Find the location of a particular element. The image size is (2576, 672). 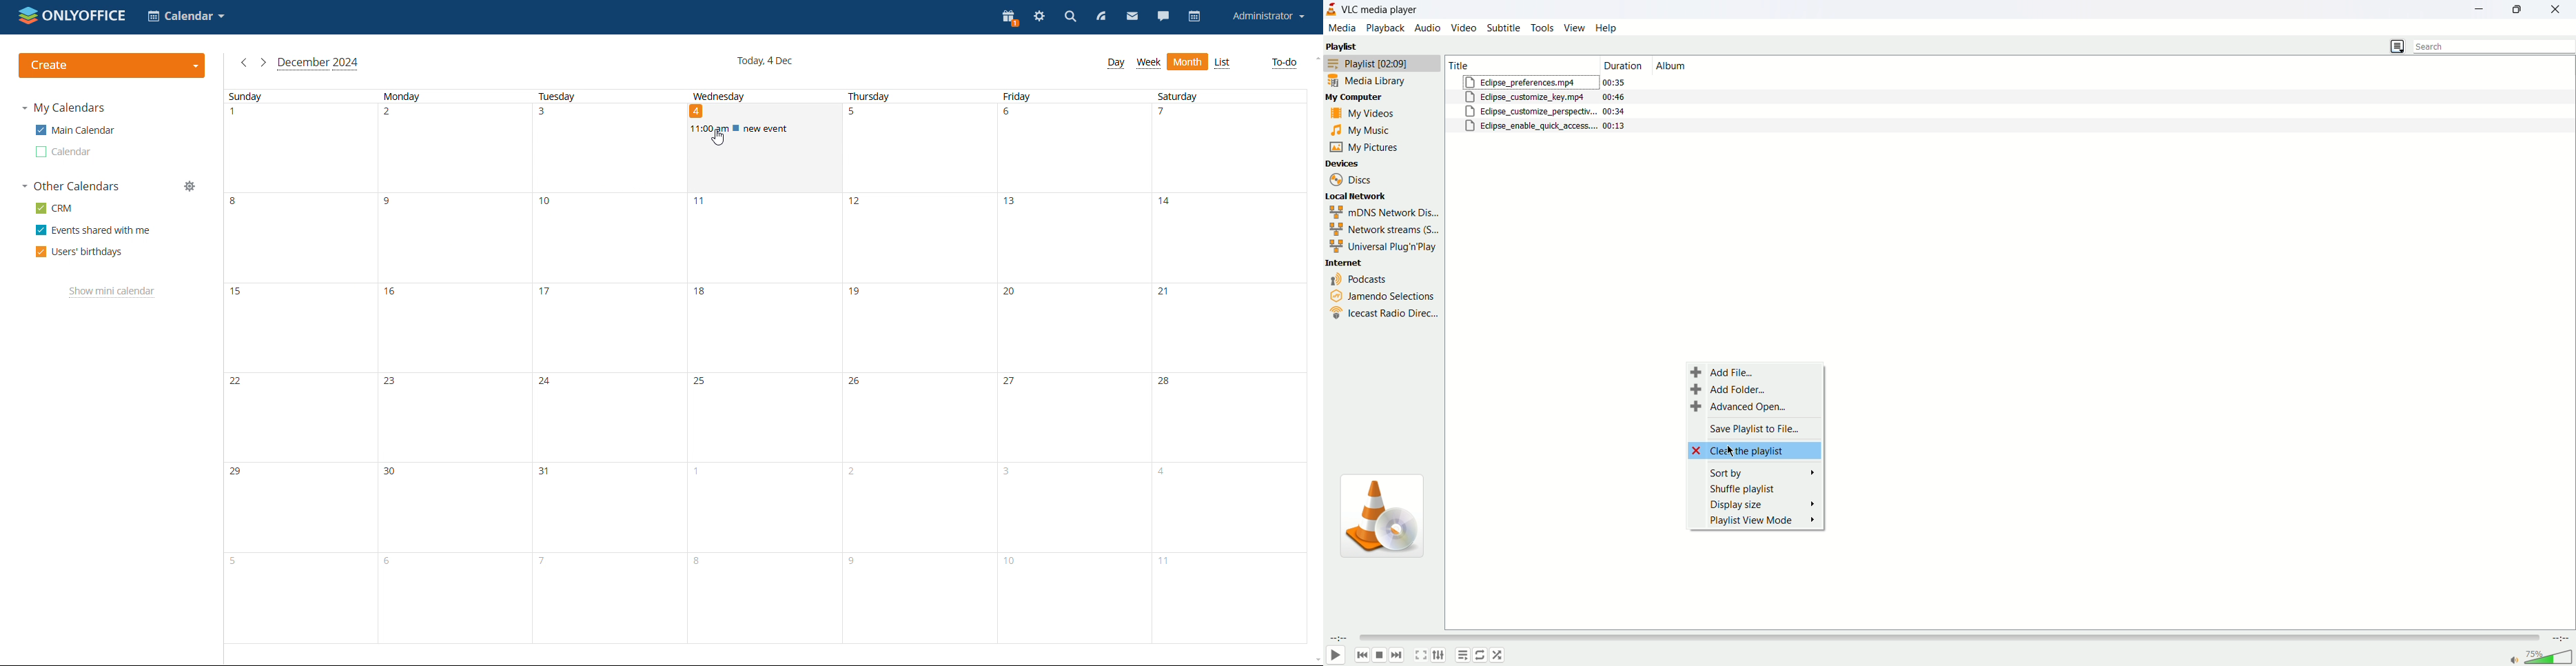

create is located at coordinates (112, 65).